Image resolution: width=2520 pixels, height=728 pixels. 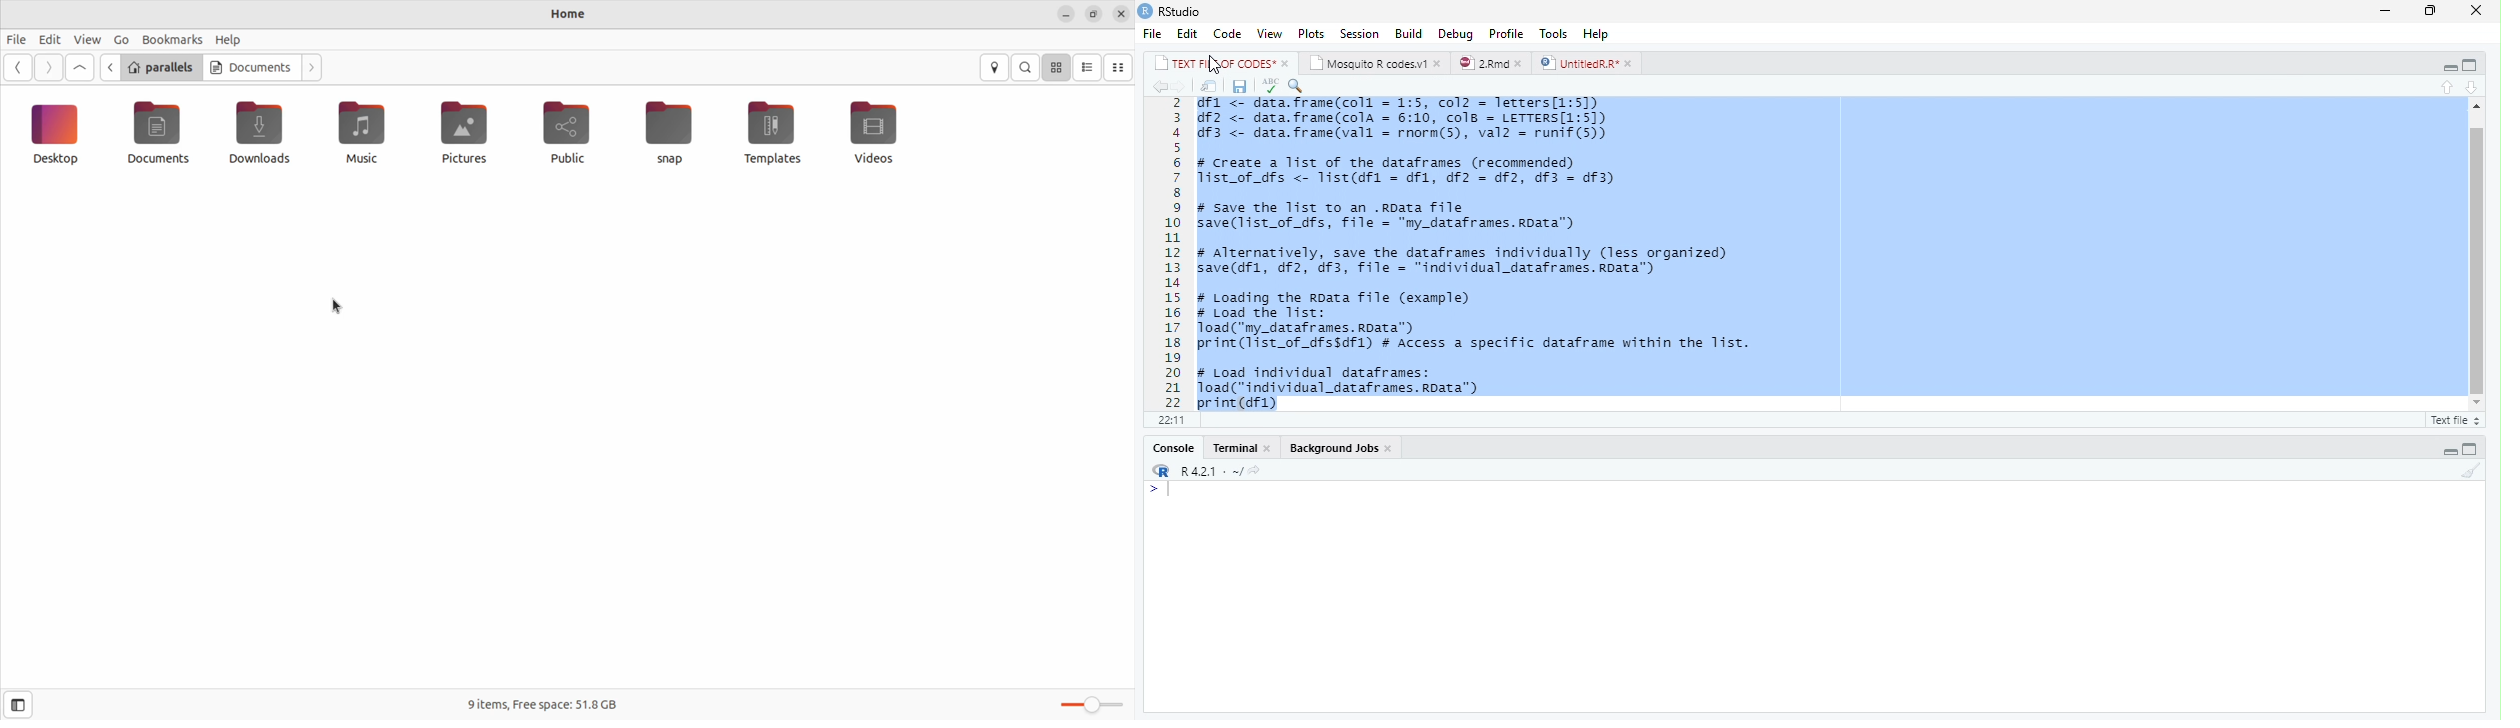 What do you see at coordinates (1374, 62) in the screenshot?
I see `Mosquito R codes.v1` at bounding box center [1374, 62].